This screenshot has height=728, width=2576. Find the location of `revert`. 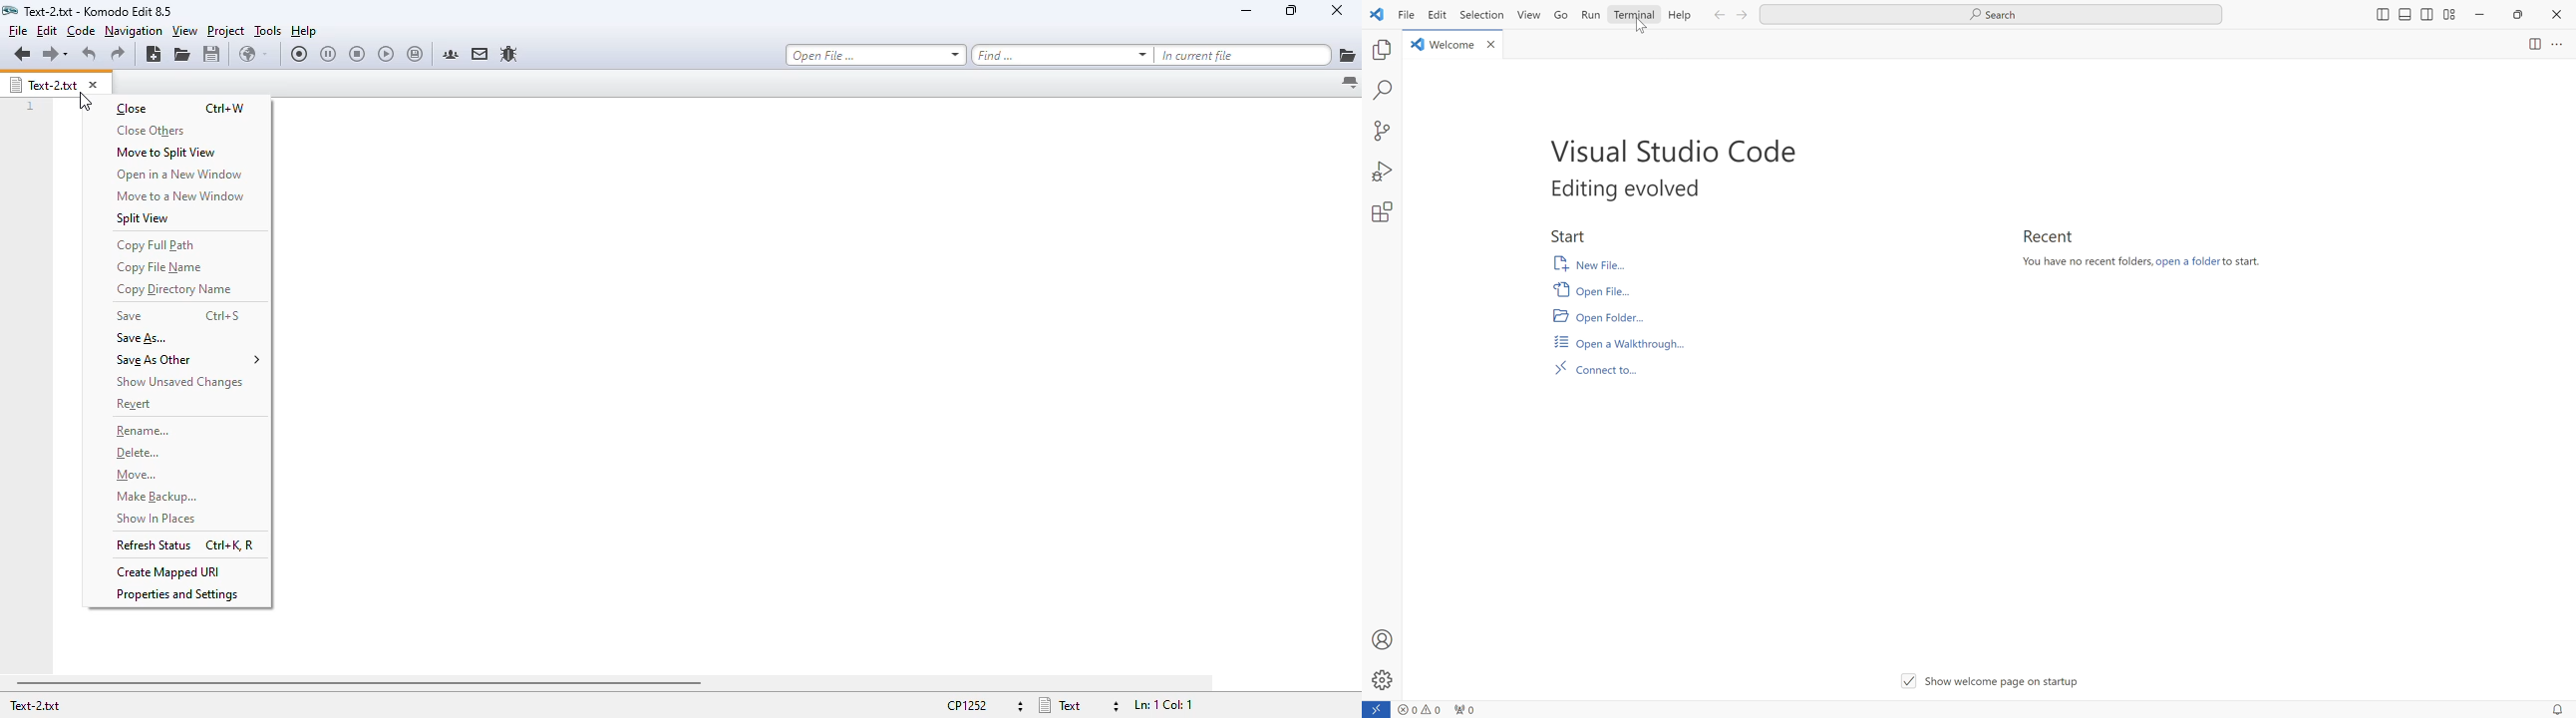

revert is located at coordinates (137, 405).